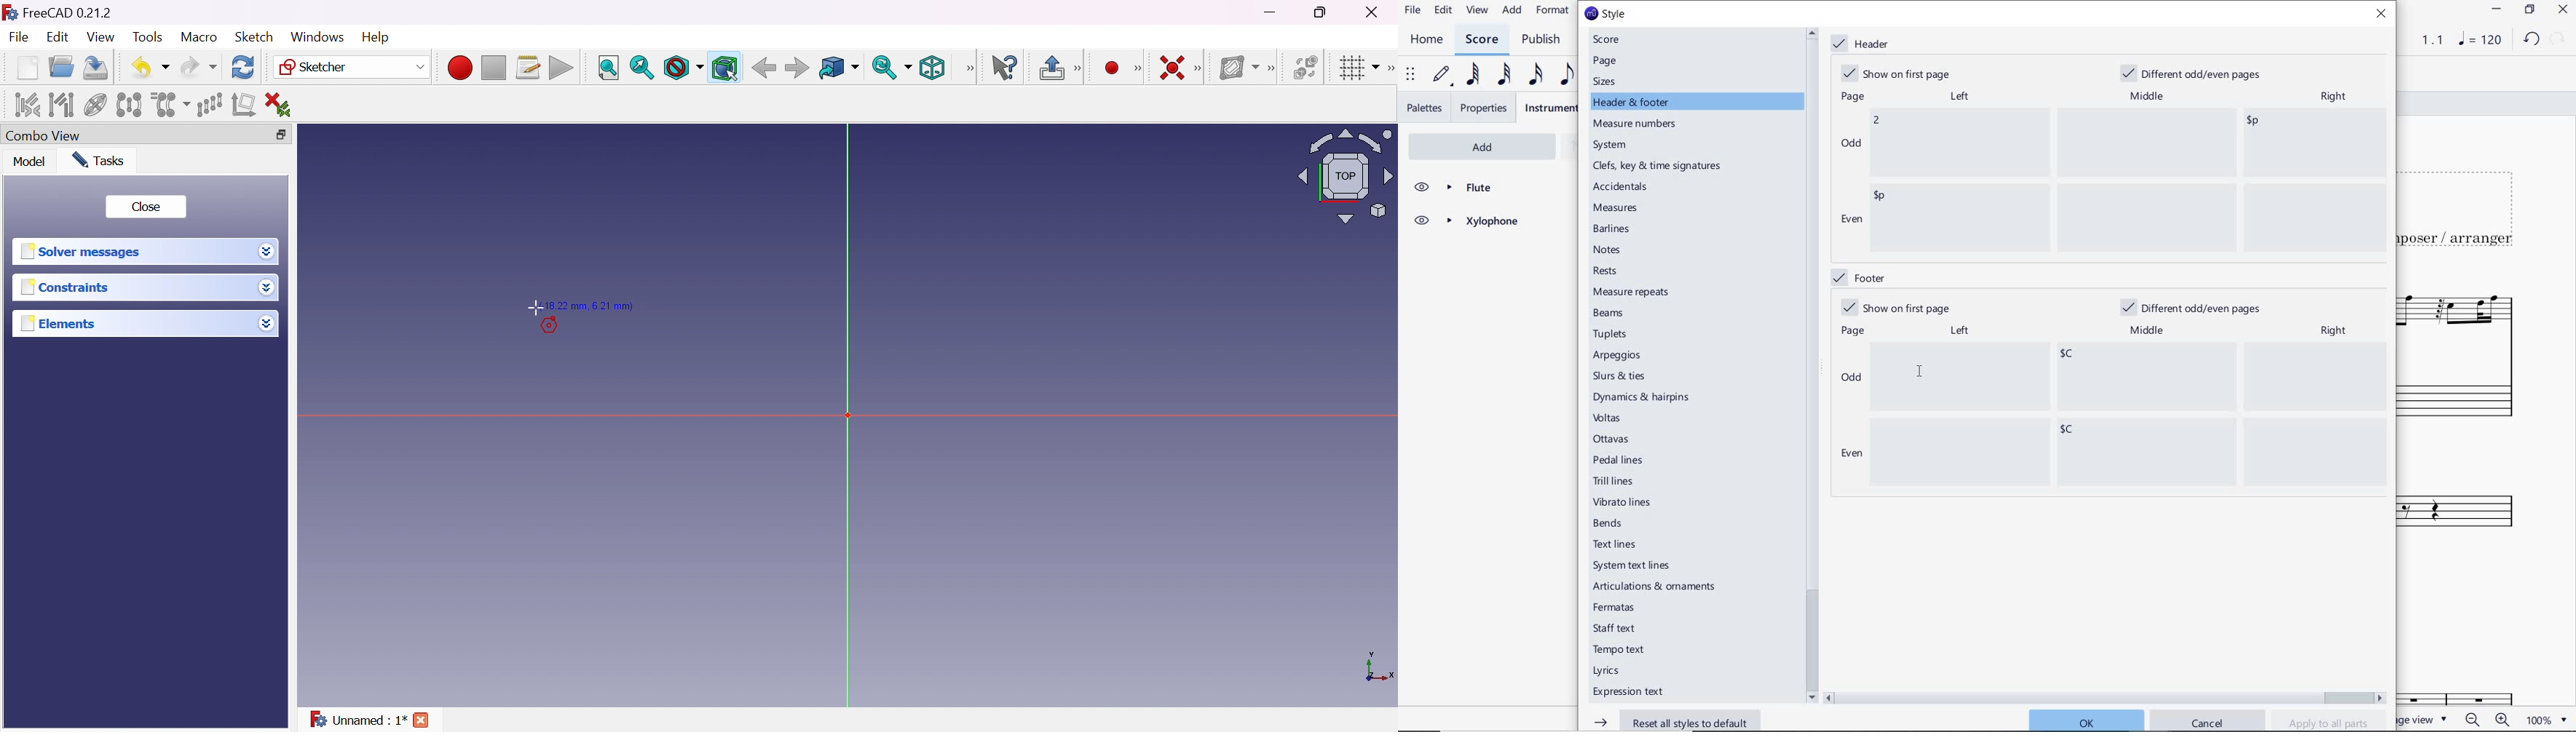  What do you see at coordinates (1375, 11) in the screenshot?
I see `Close` at bounding box center [1375, 11].